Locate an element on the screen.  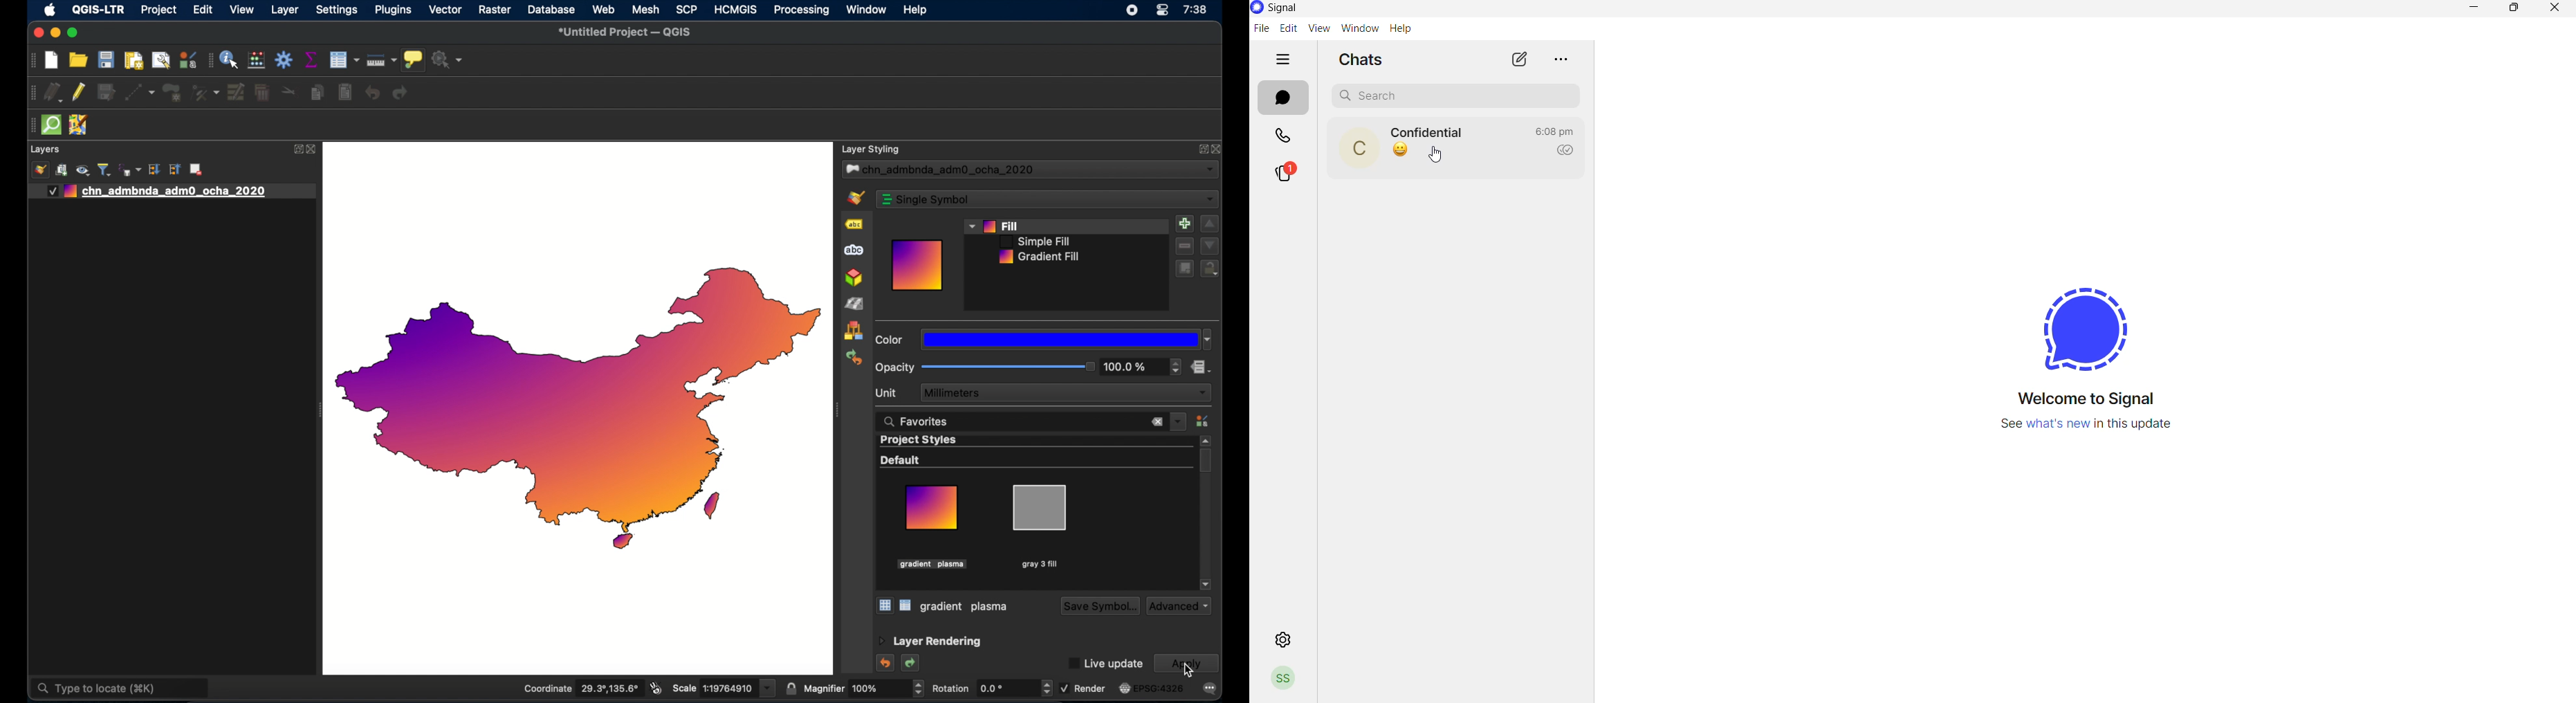
raster is located at coordinates (495, 10).